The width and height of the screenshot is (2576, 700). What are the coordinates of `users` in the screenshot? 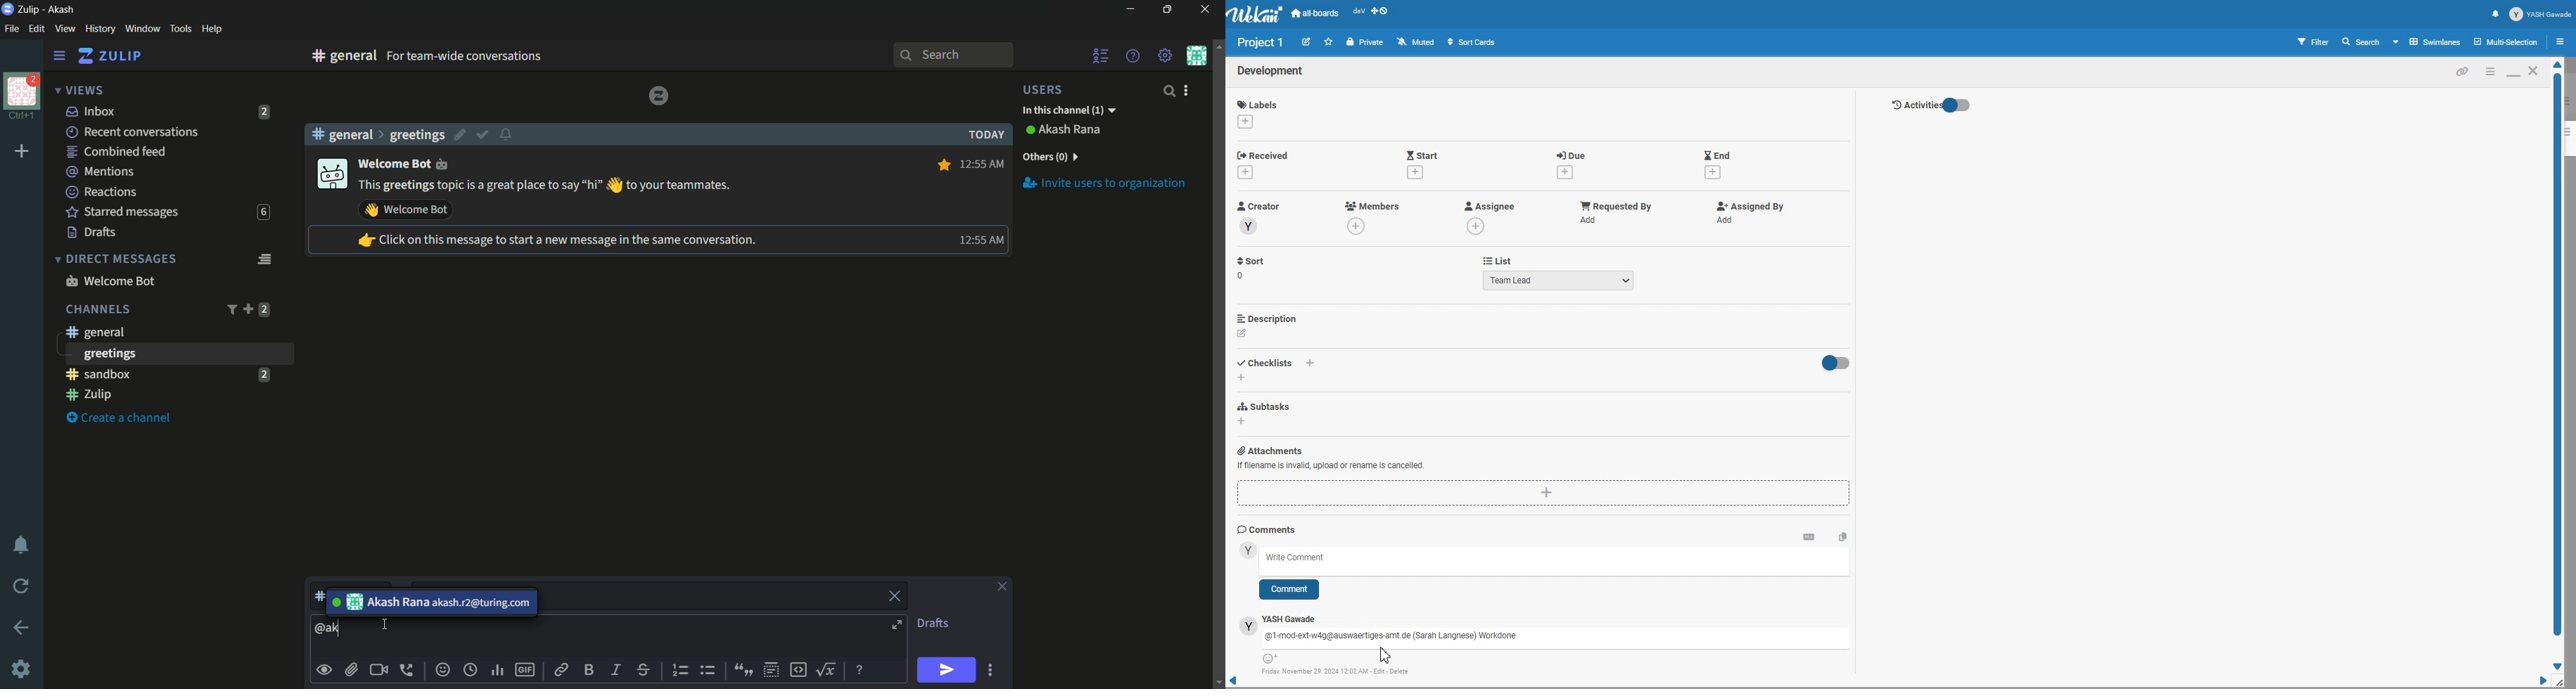 It's located at (1051, 89).